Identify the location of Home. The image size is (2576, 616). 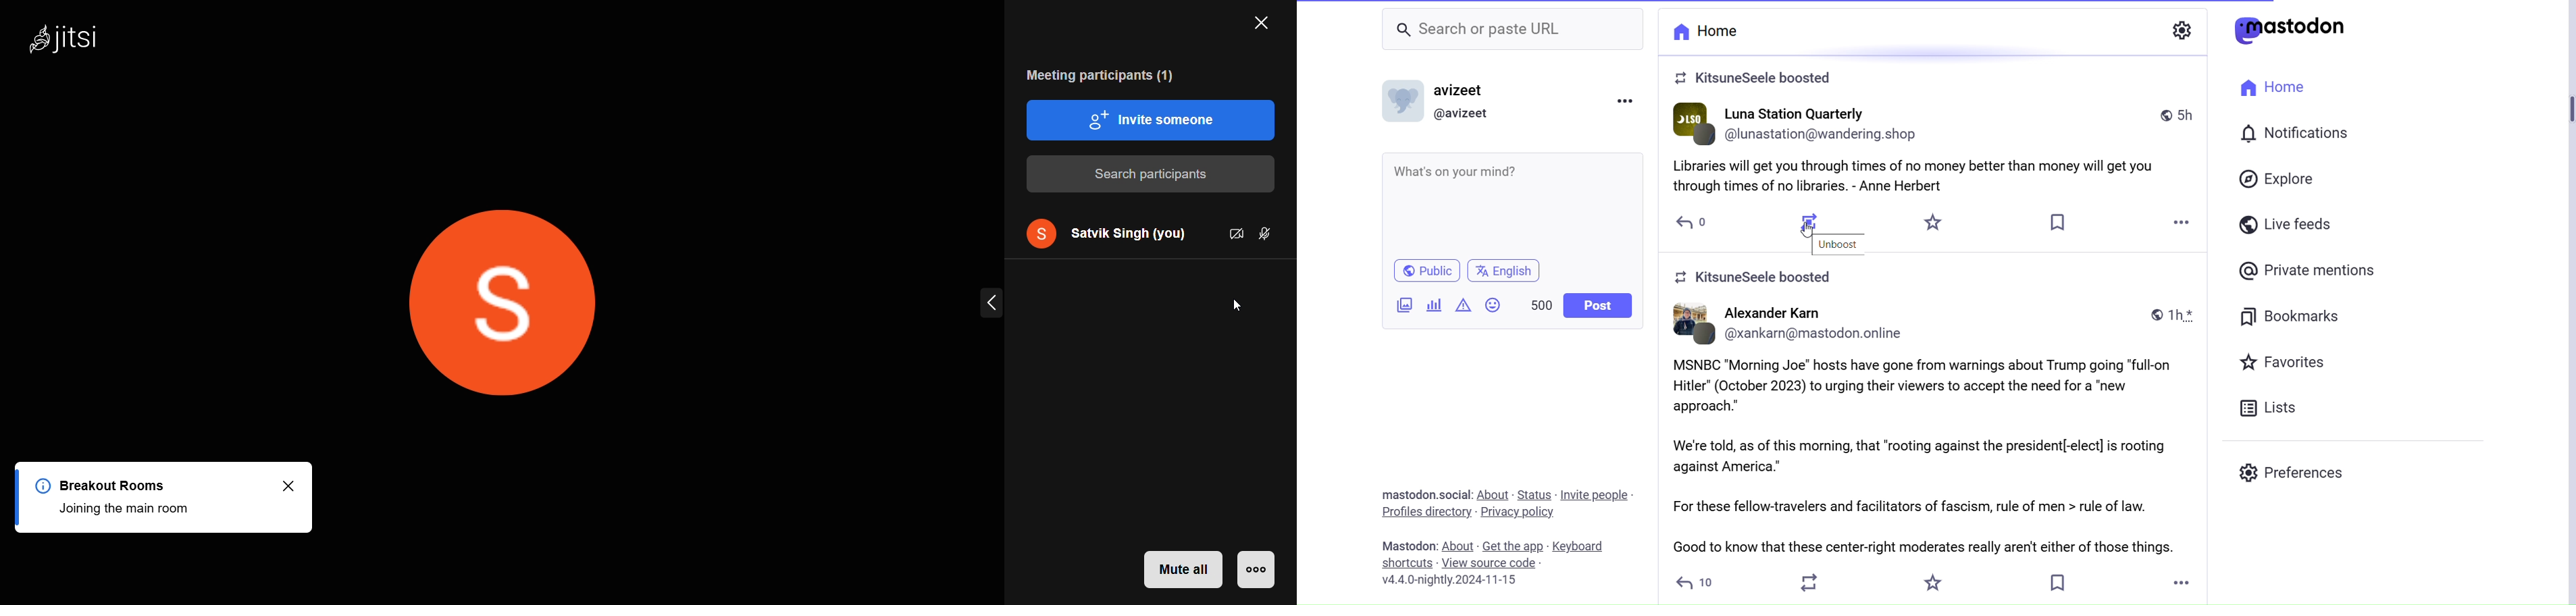
(2281, 88).